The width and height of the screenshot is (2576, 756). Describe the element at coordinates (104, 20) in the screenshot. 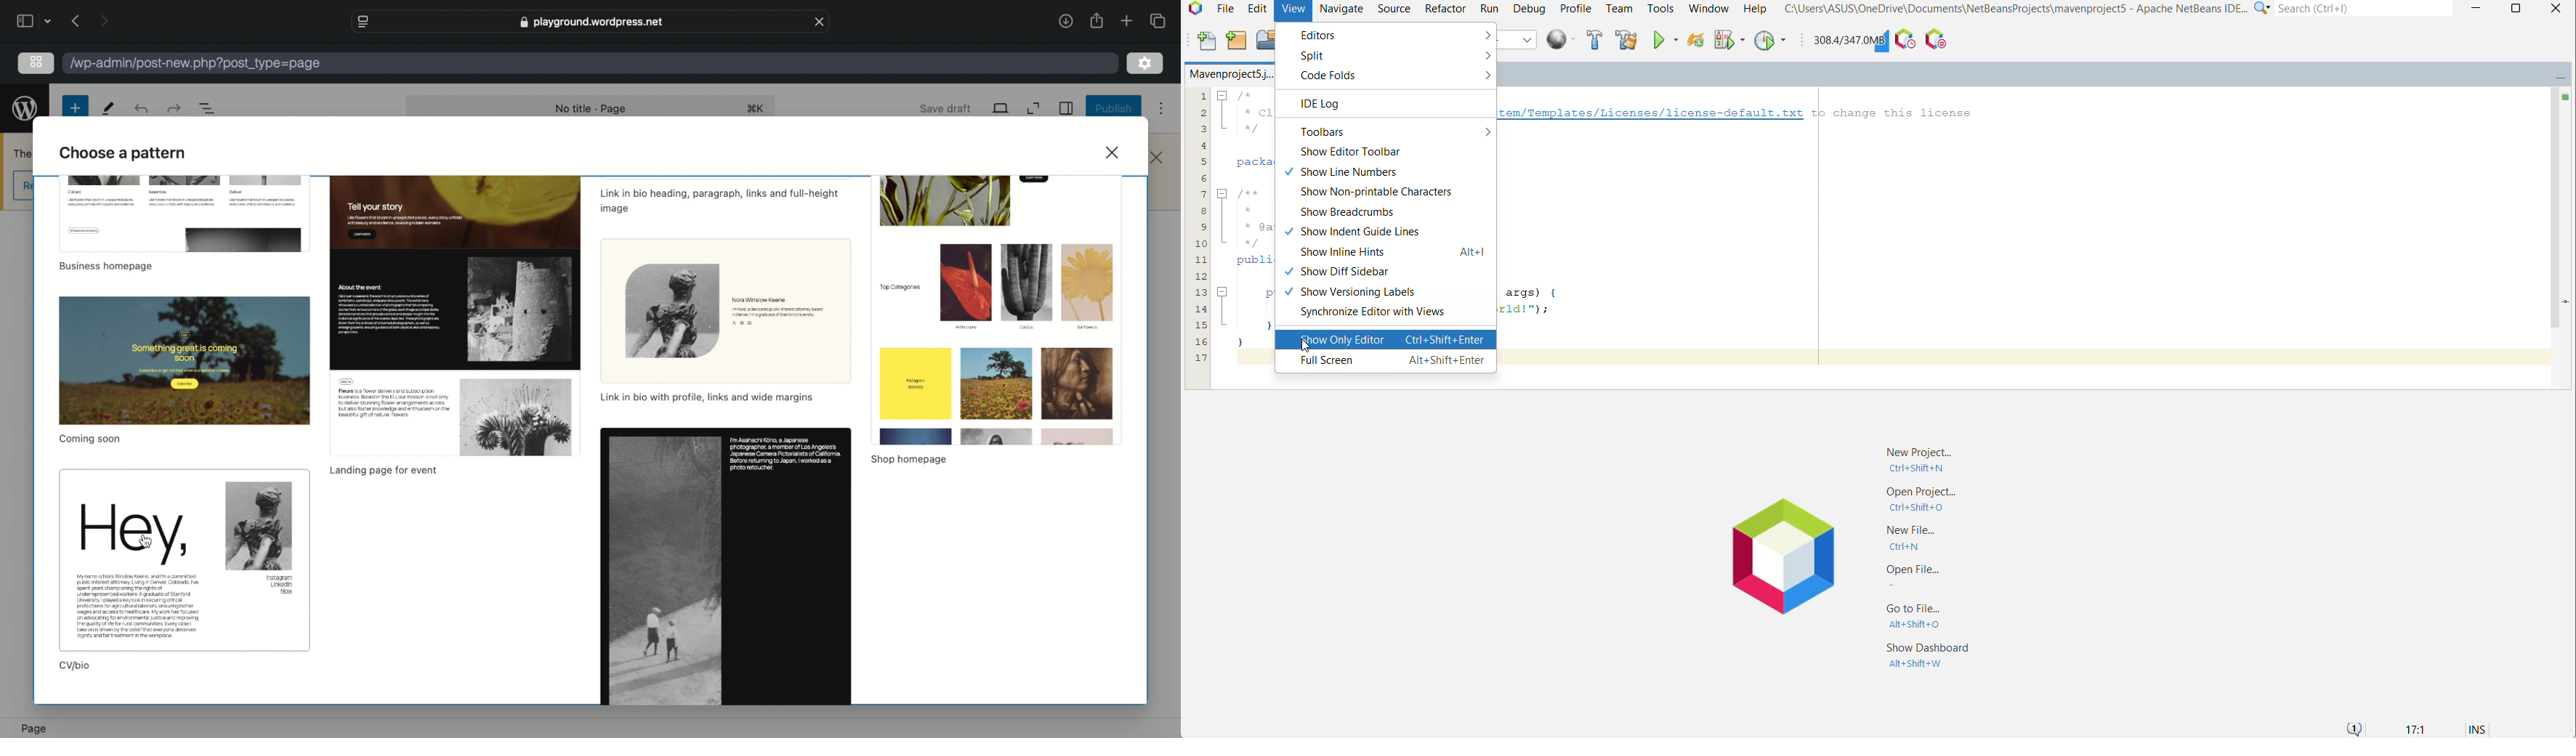

I see `next page` at that location.